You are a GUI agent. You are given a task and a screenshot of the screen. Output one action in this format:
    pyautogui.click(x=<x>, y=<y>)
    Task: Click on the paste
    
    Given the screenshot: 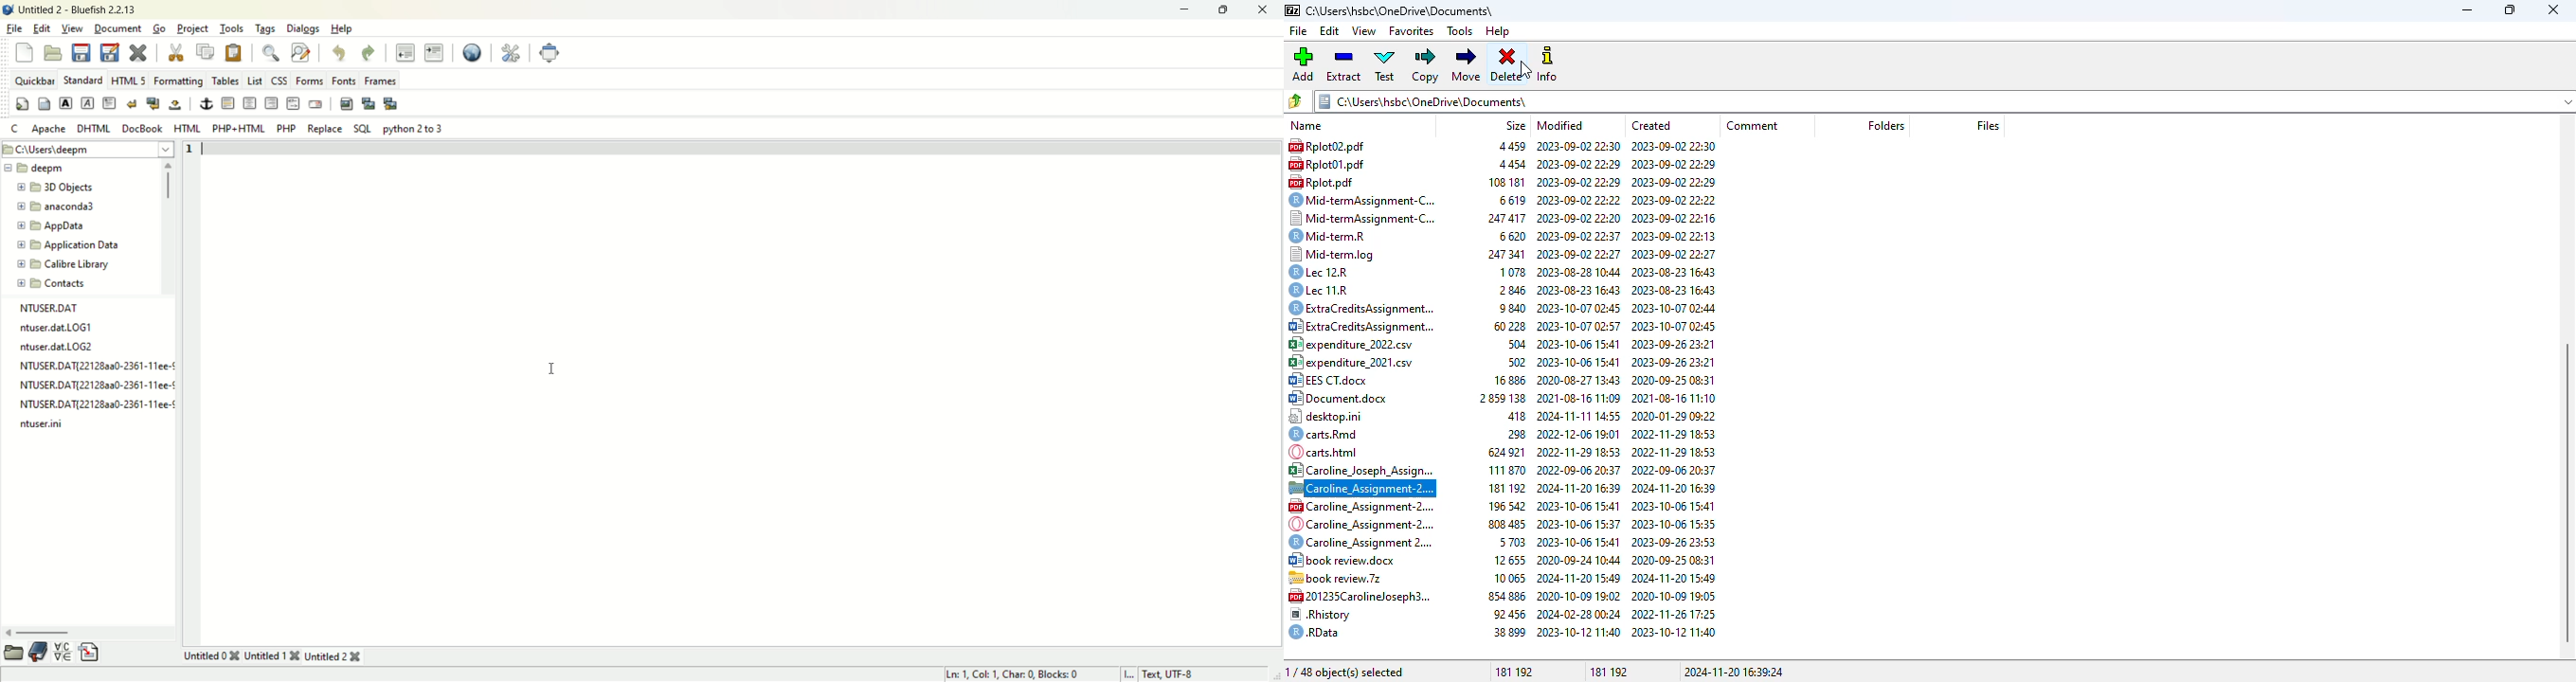 What is the action you would take?
    pyautogui.click(x=234, y=51)
    